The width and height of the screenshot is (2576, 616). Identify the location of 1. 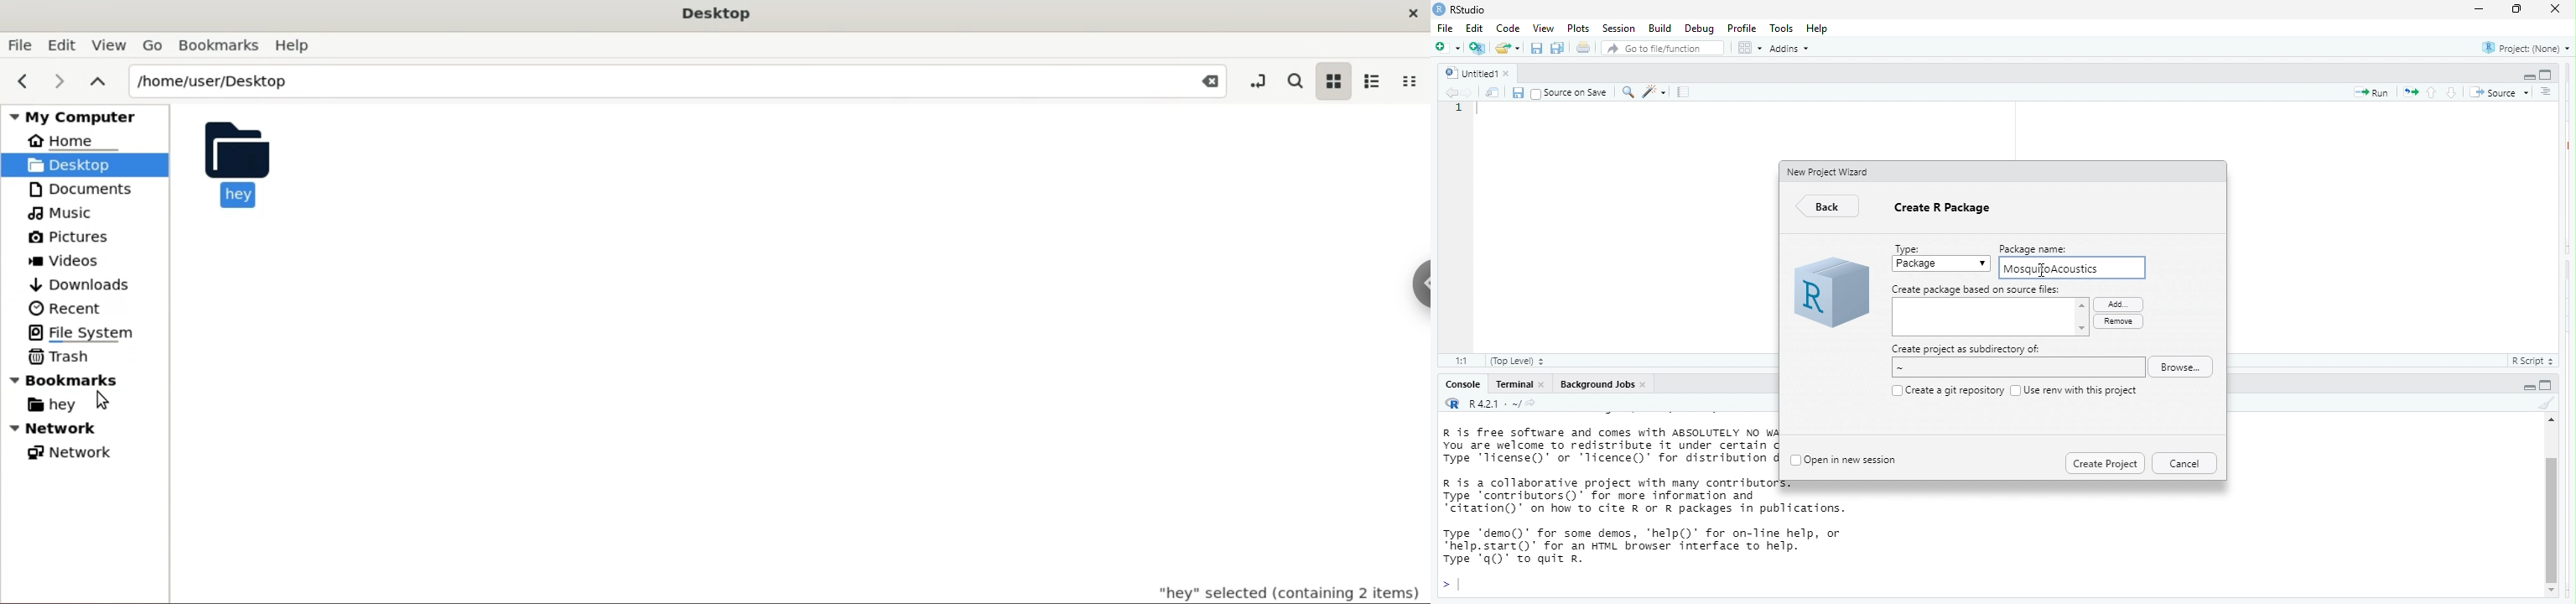
(1459, 110).